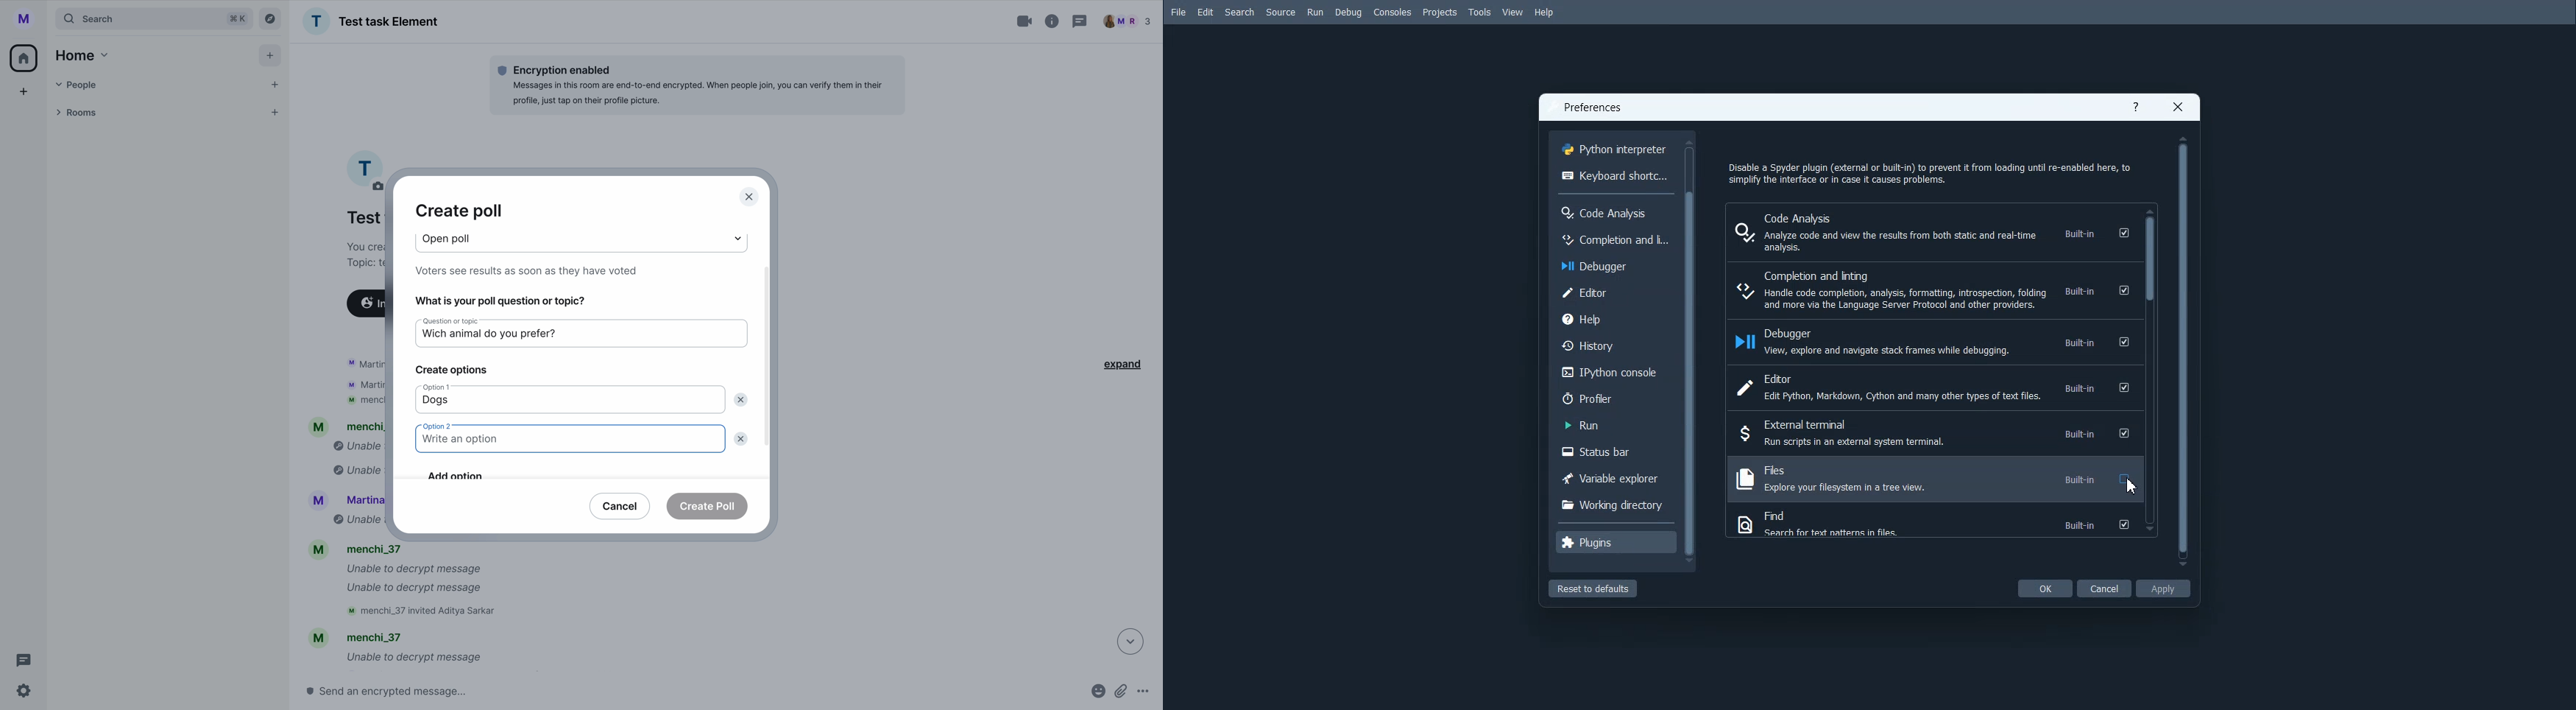 The image size is (2576, 728). Describe the element at coordinates (1078, 23) in the screenshot. I see `threads` at that location.